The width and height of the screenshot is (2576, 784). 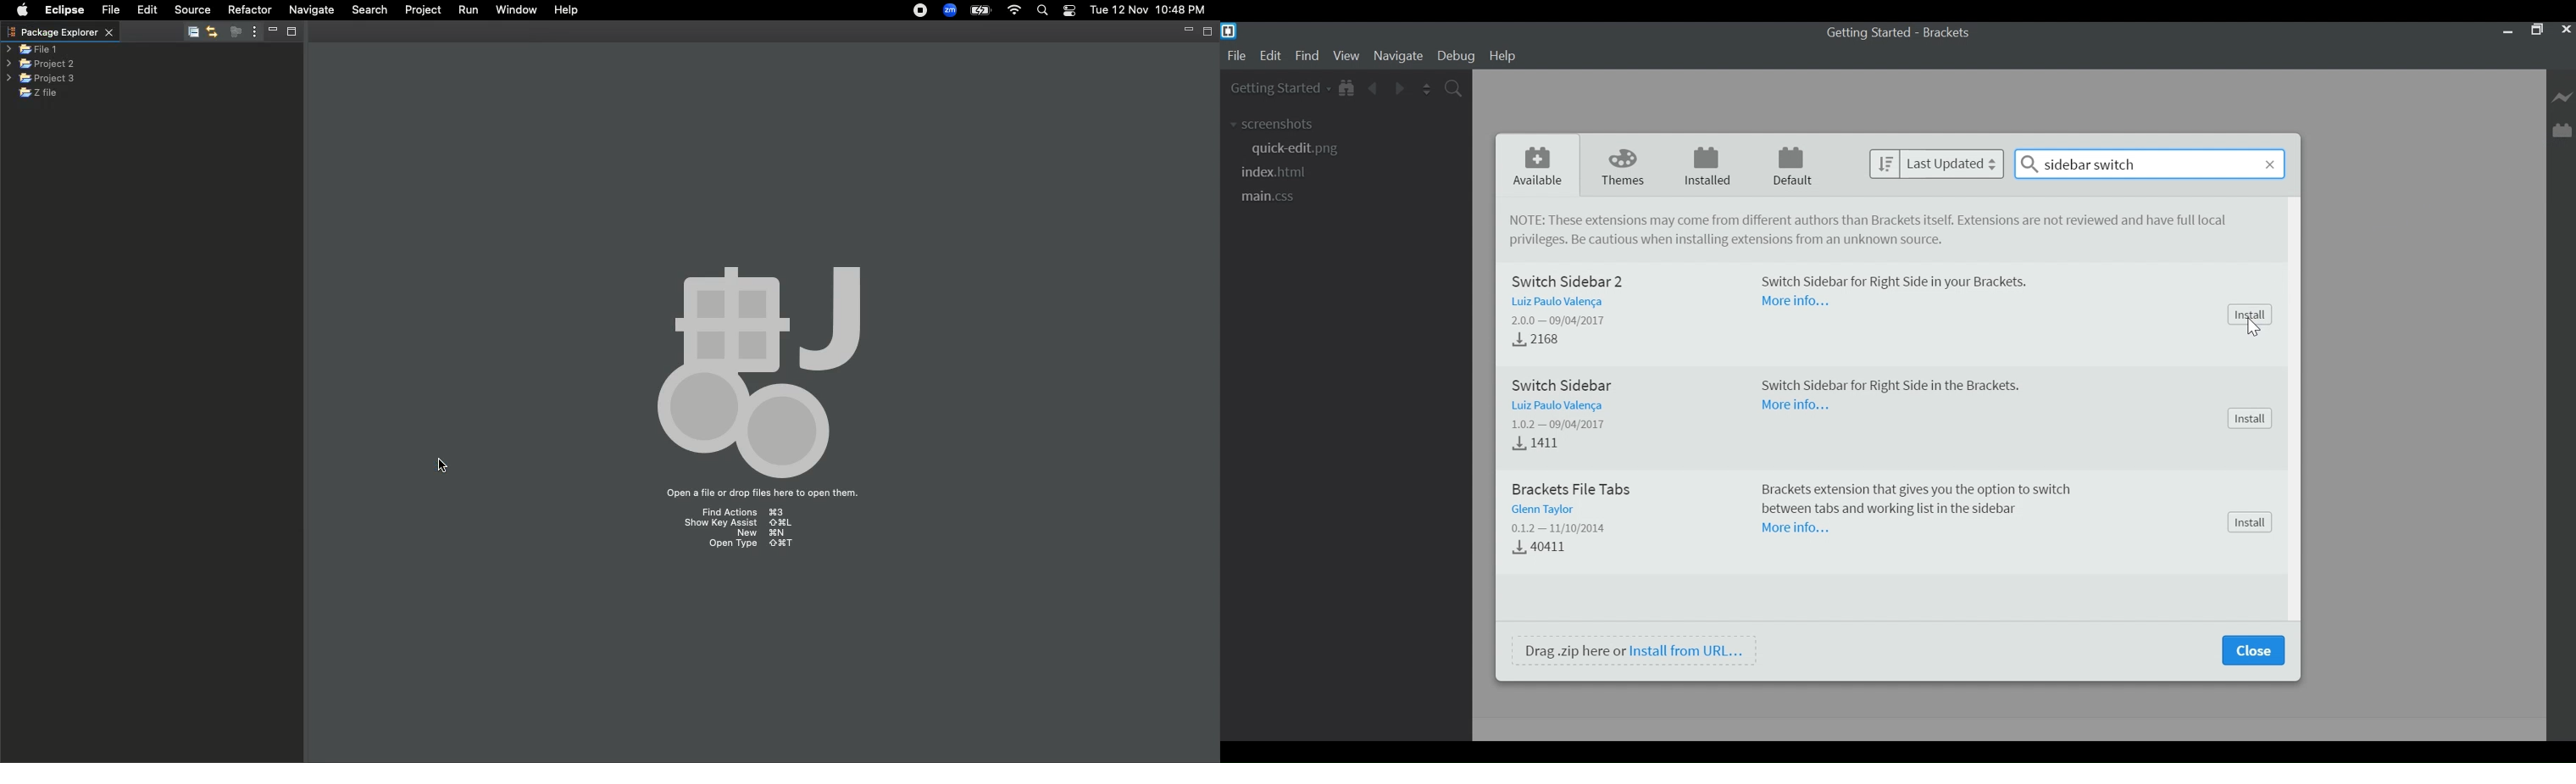 I want to click on Install, so click(x=2250, y=524).